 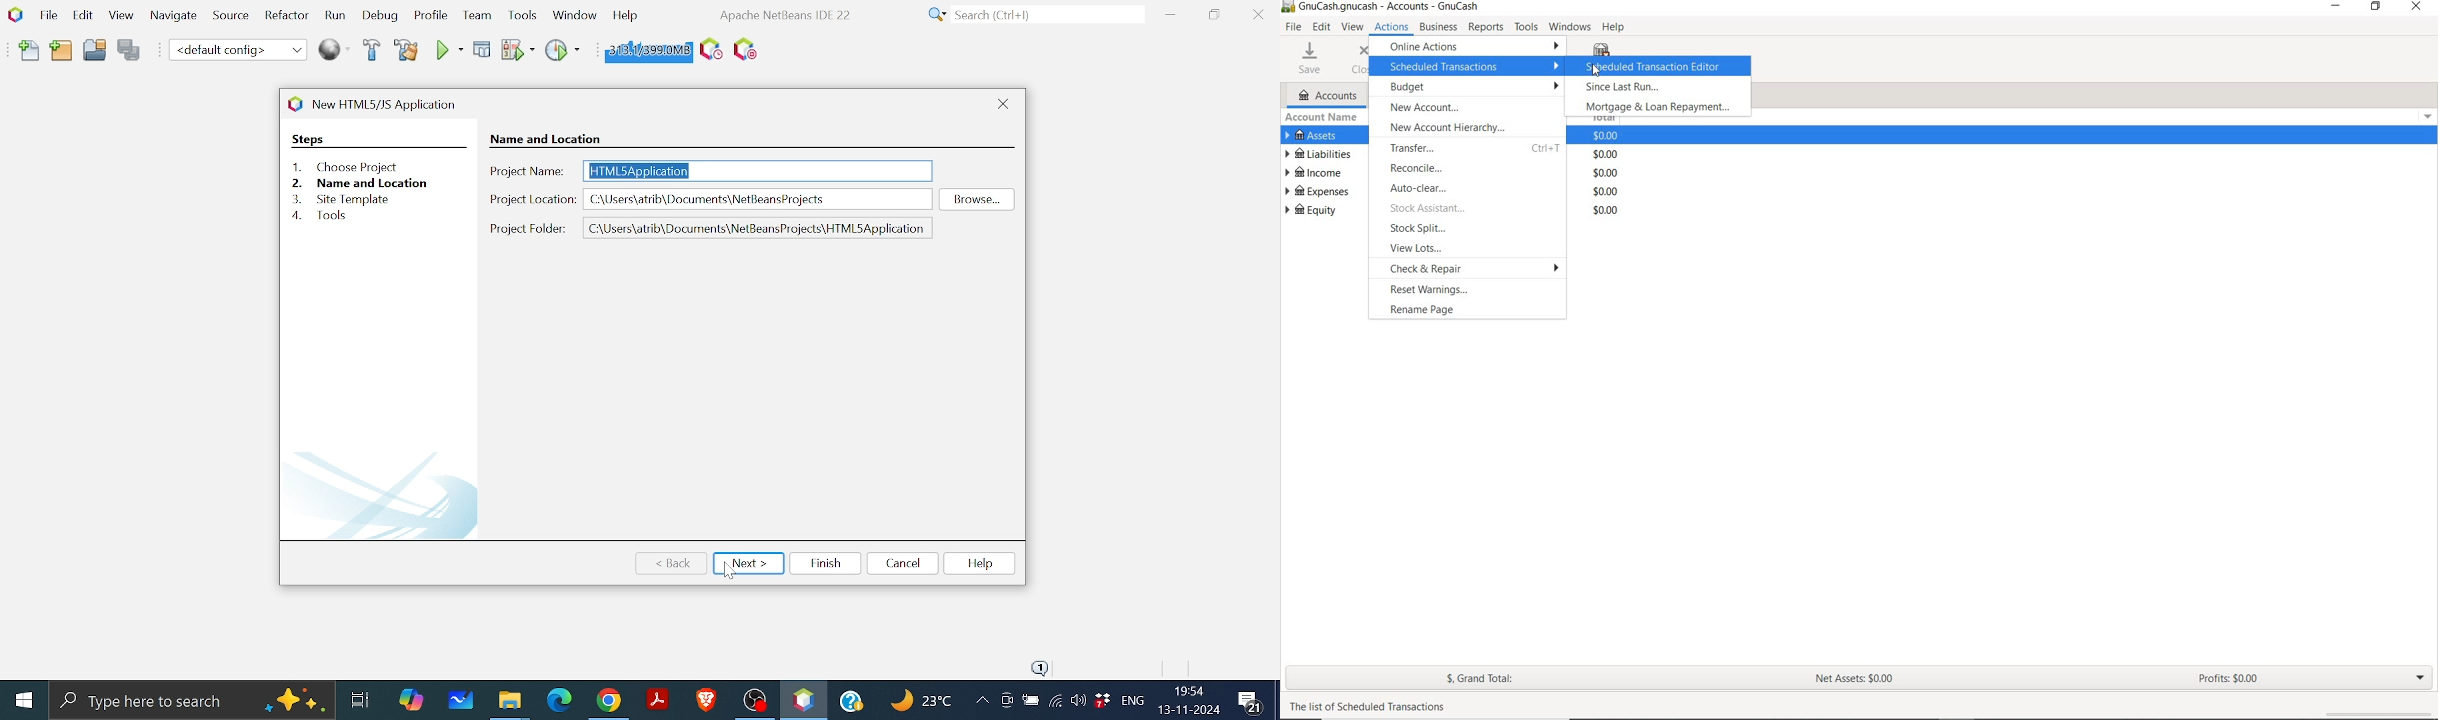 I want to click on BUDGET, so click(x=1470, y=87).